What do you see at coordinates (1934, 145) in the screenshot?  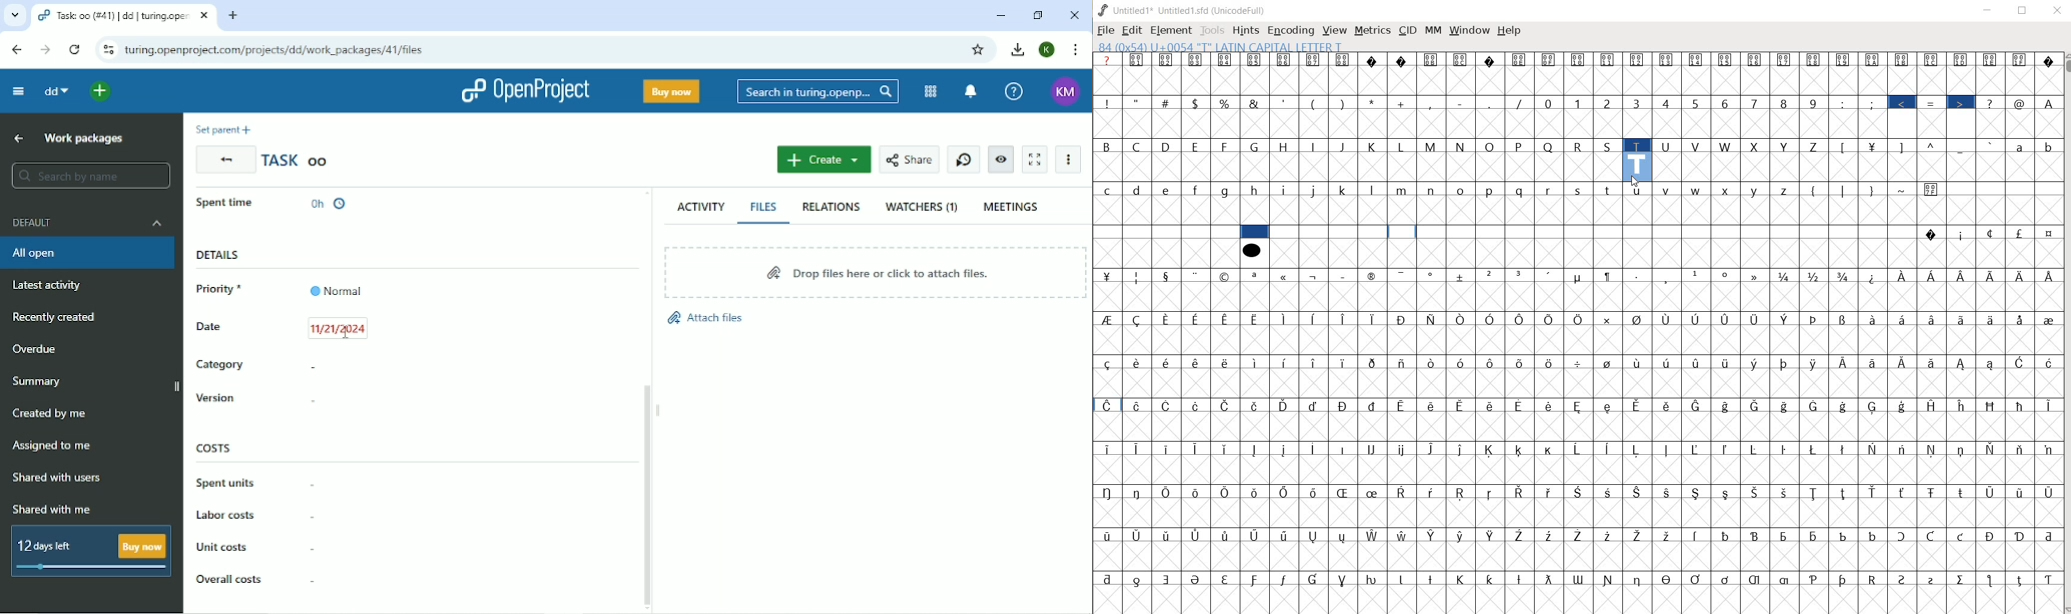 I see `^` at bounding box center [1934, 145].